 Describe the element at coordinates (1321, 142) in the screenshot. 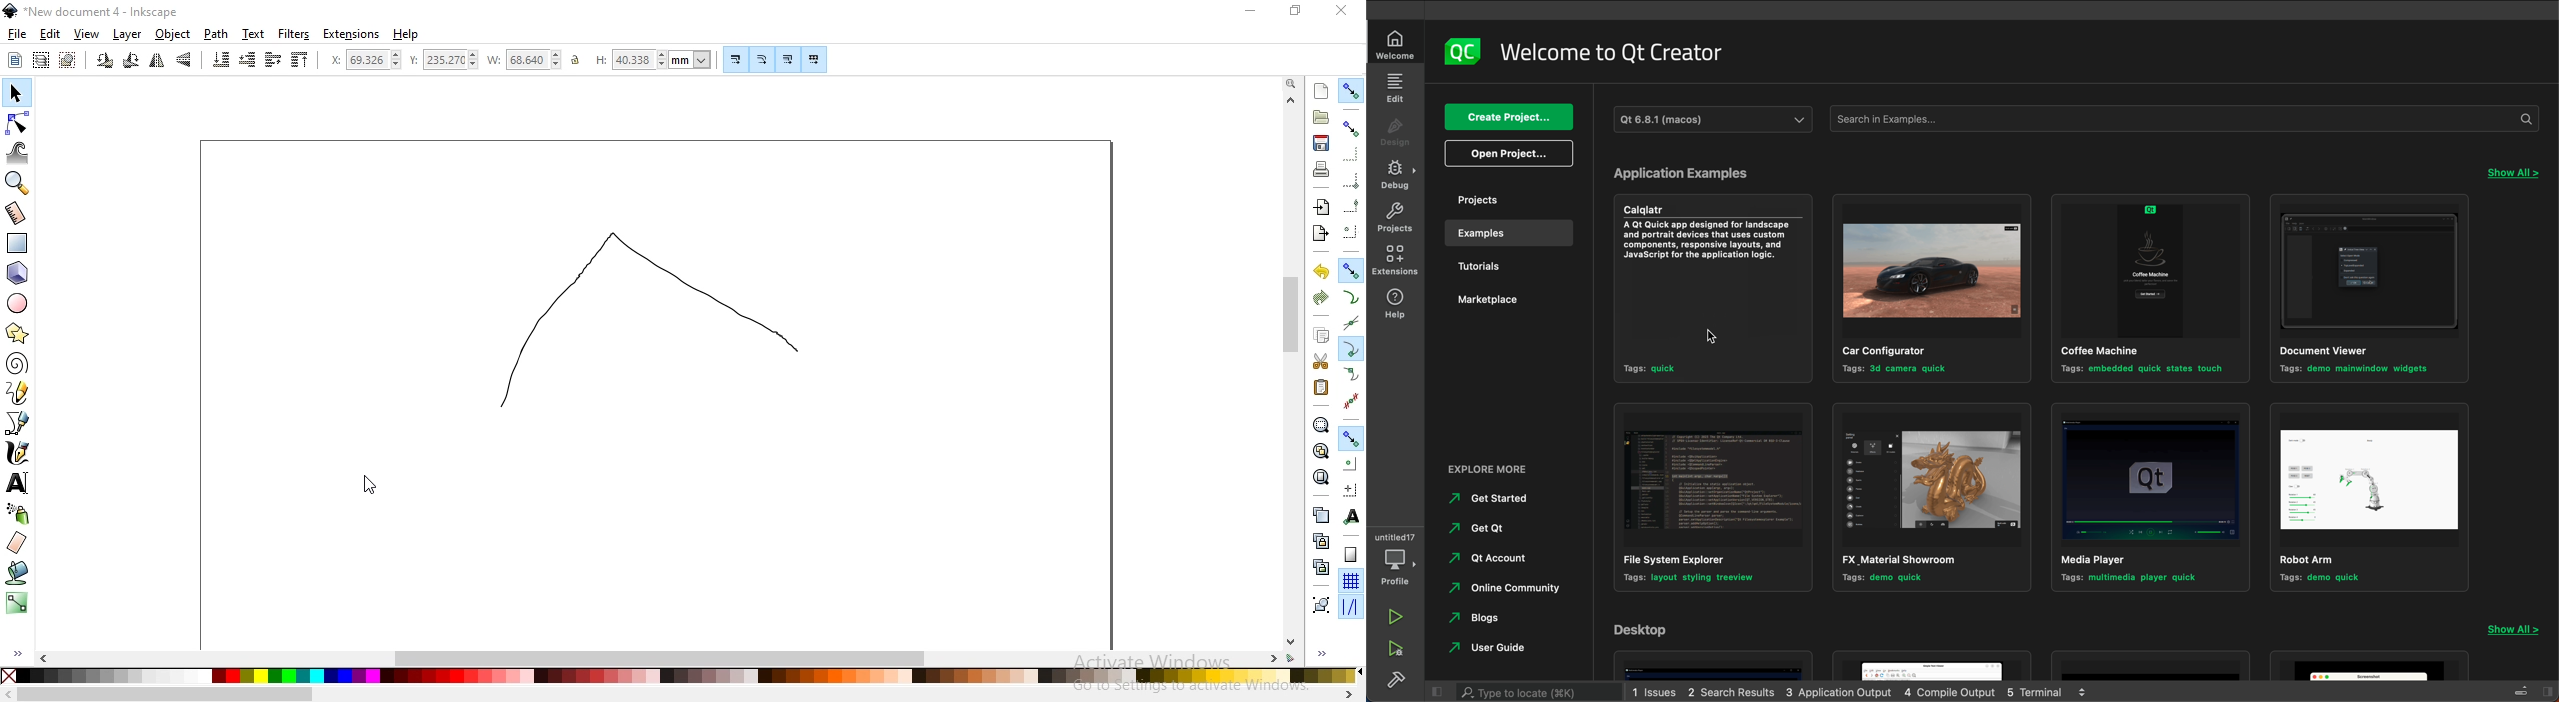

I see `save an existing document` at that location.